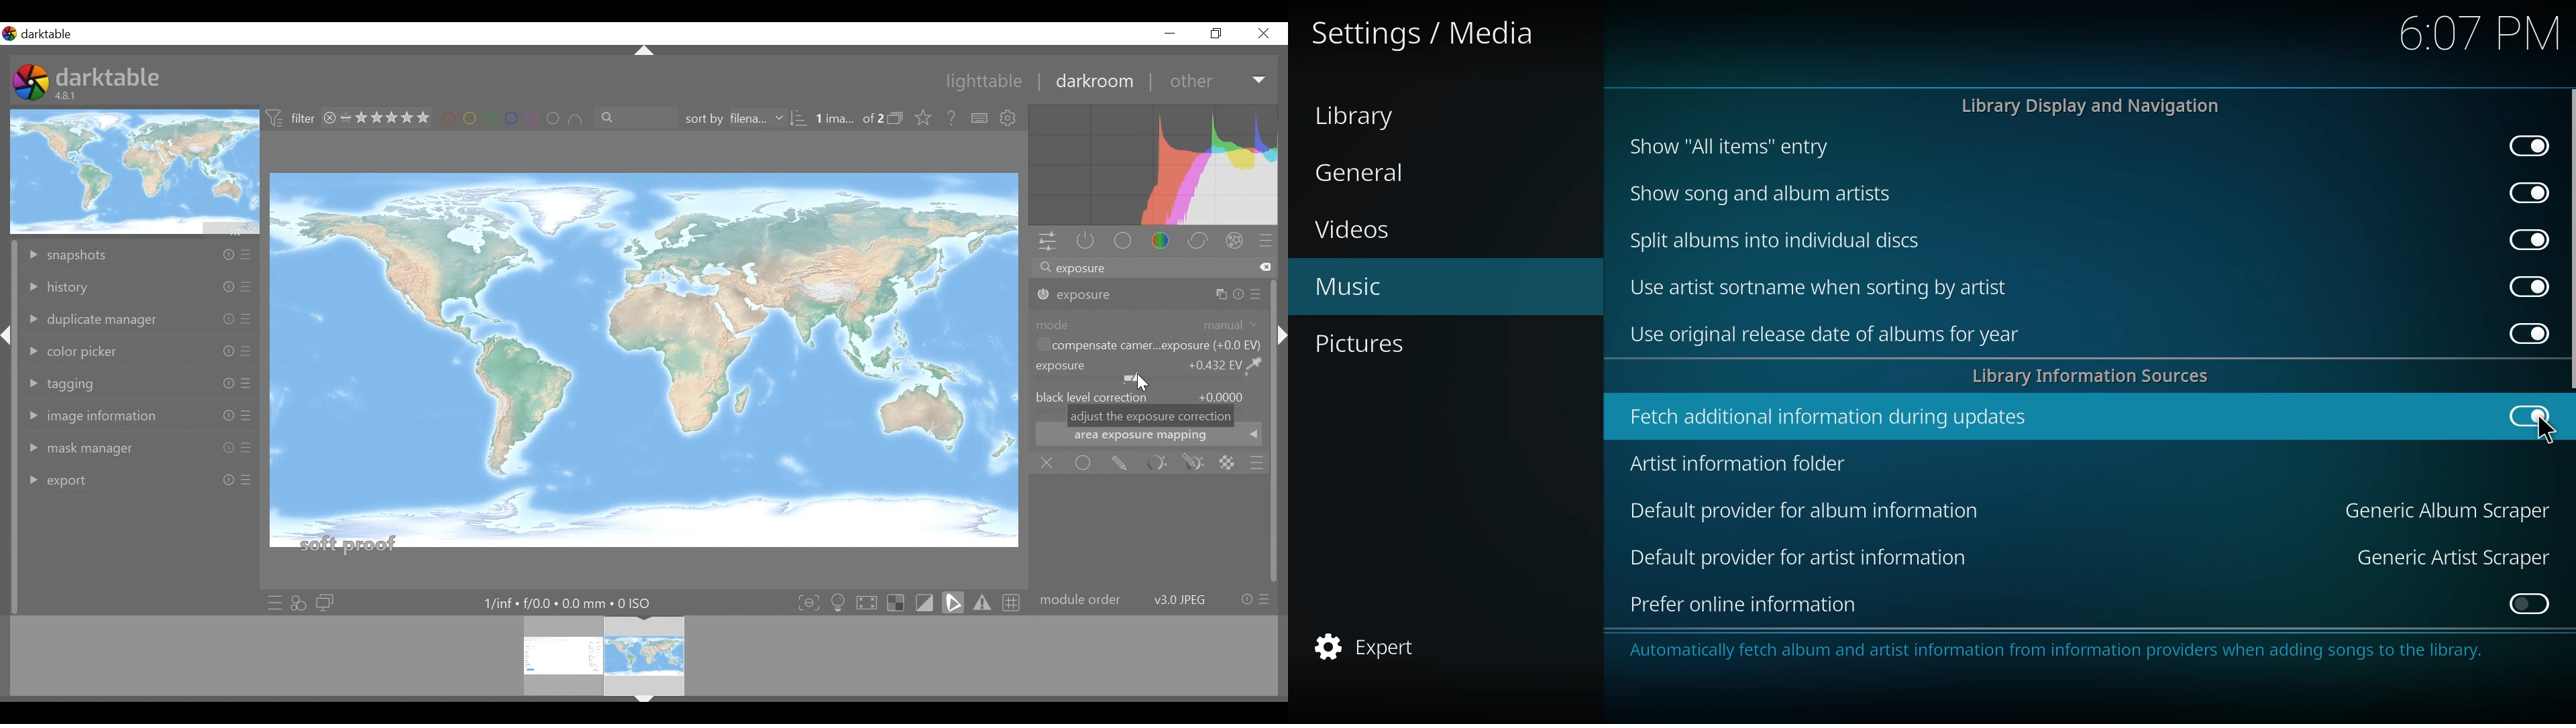 This screenshot has width=2576, height=728. I want to click on black level correction, so click(1149, 396).